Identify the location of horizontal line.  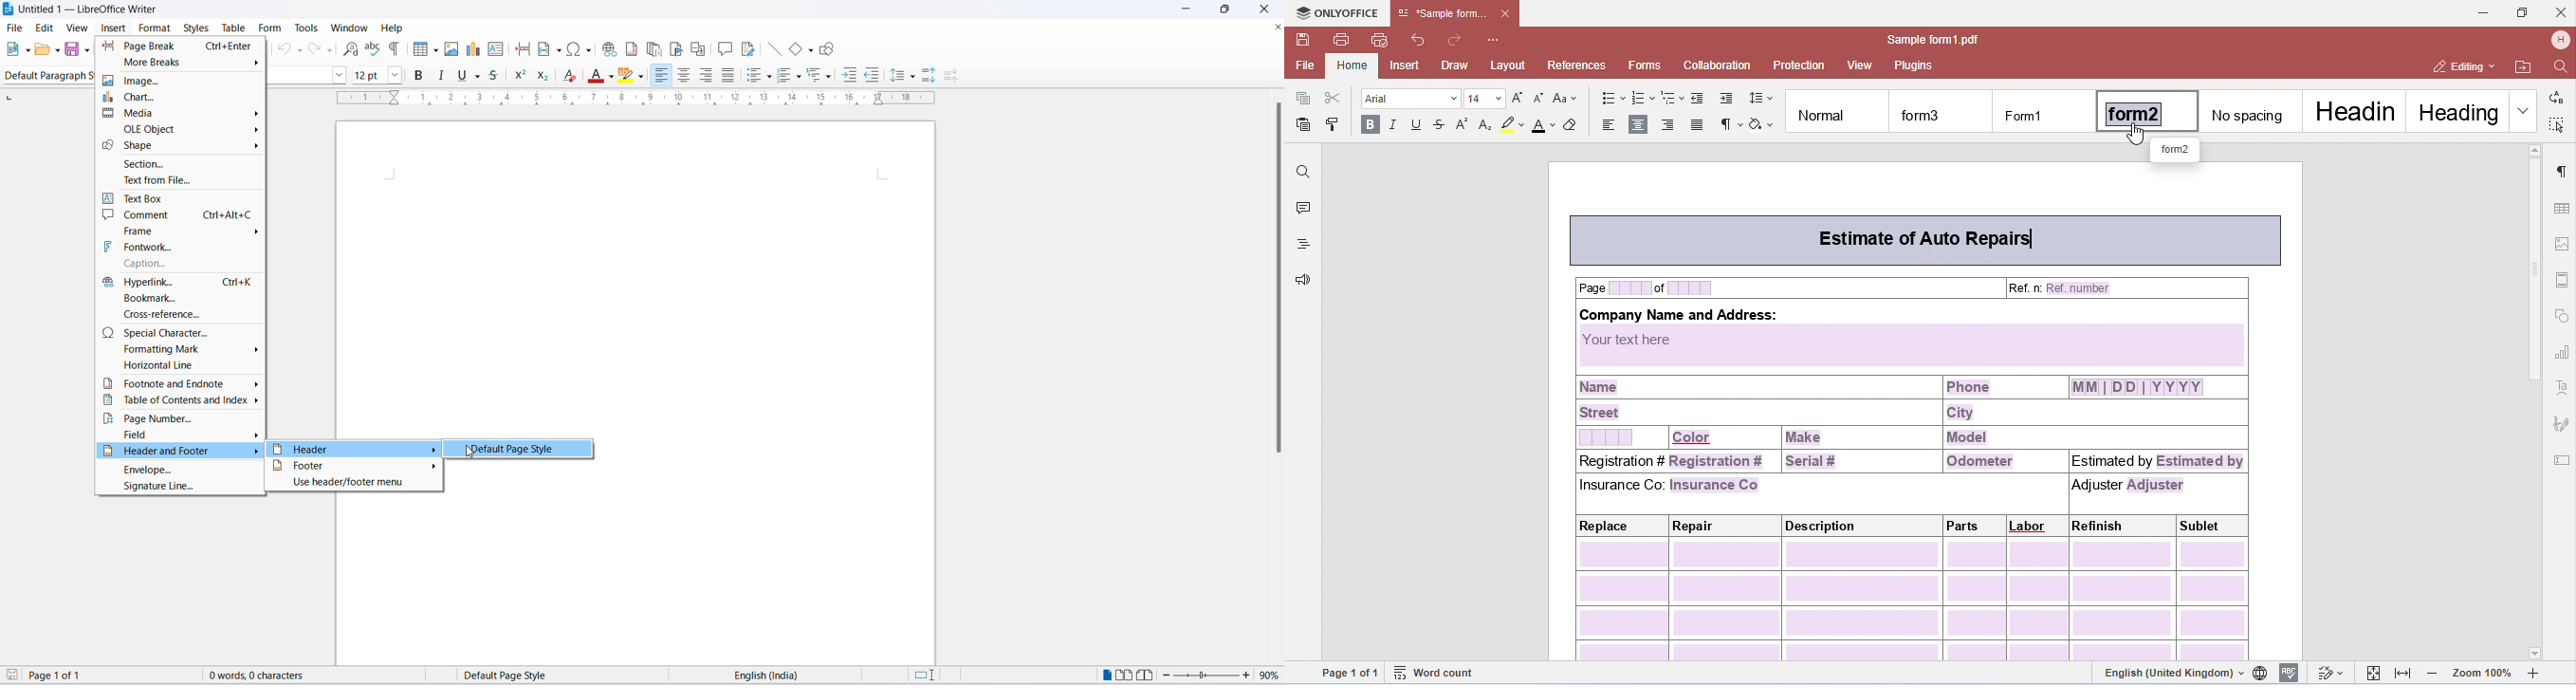
(179, 367).